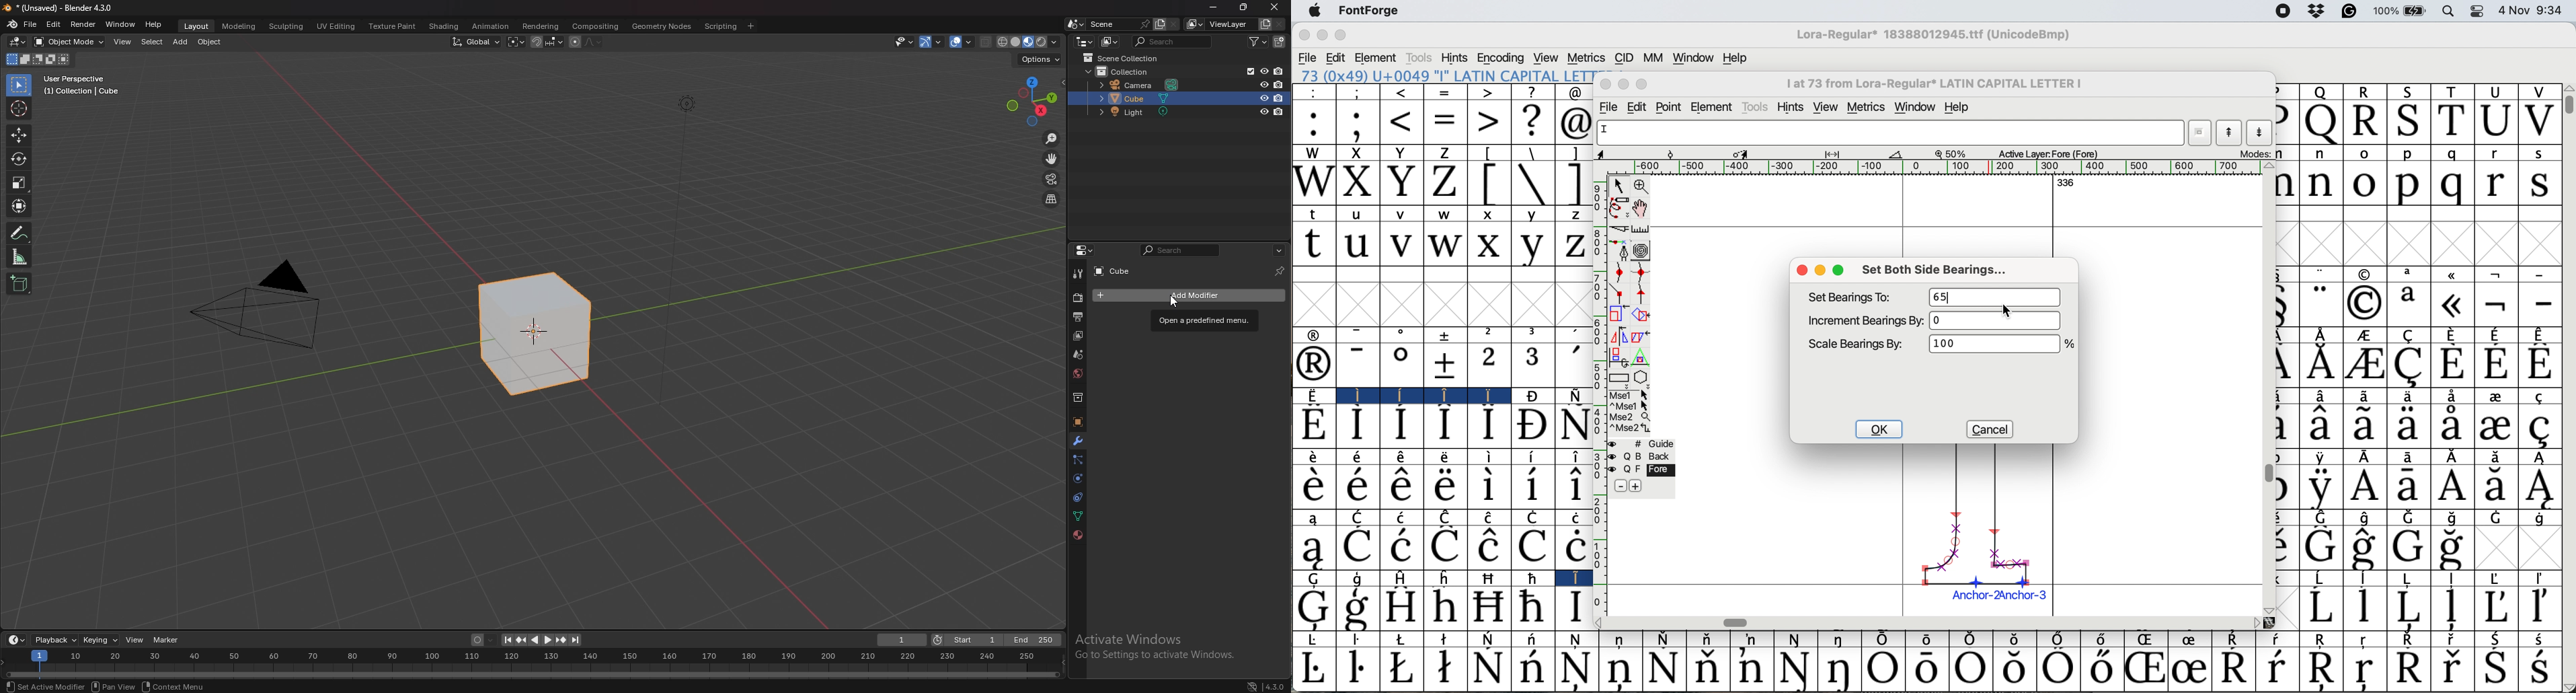 The width and height of the screenshot is (2576, 700). I want to click on Symbol, so click(1795, 640).